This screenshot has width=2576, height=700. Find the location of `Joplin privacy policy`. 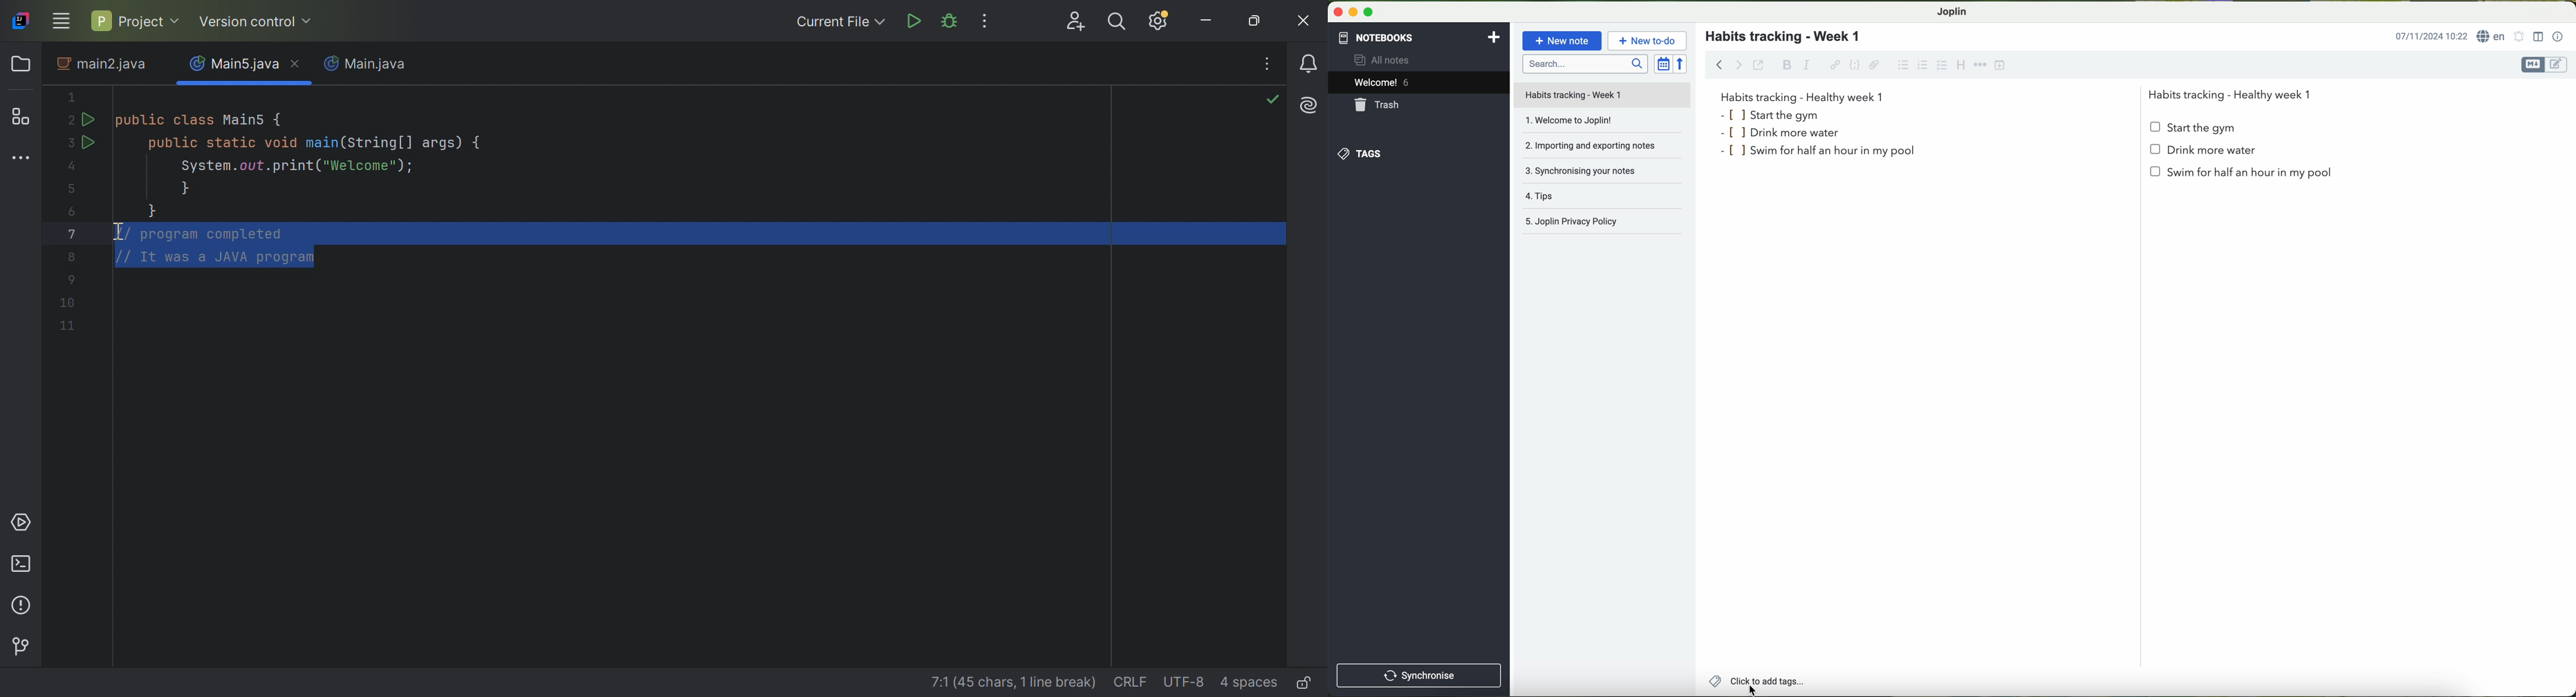

Joplin privacy policy is located at coordinates (1603, 223).